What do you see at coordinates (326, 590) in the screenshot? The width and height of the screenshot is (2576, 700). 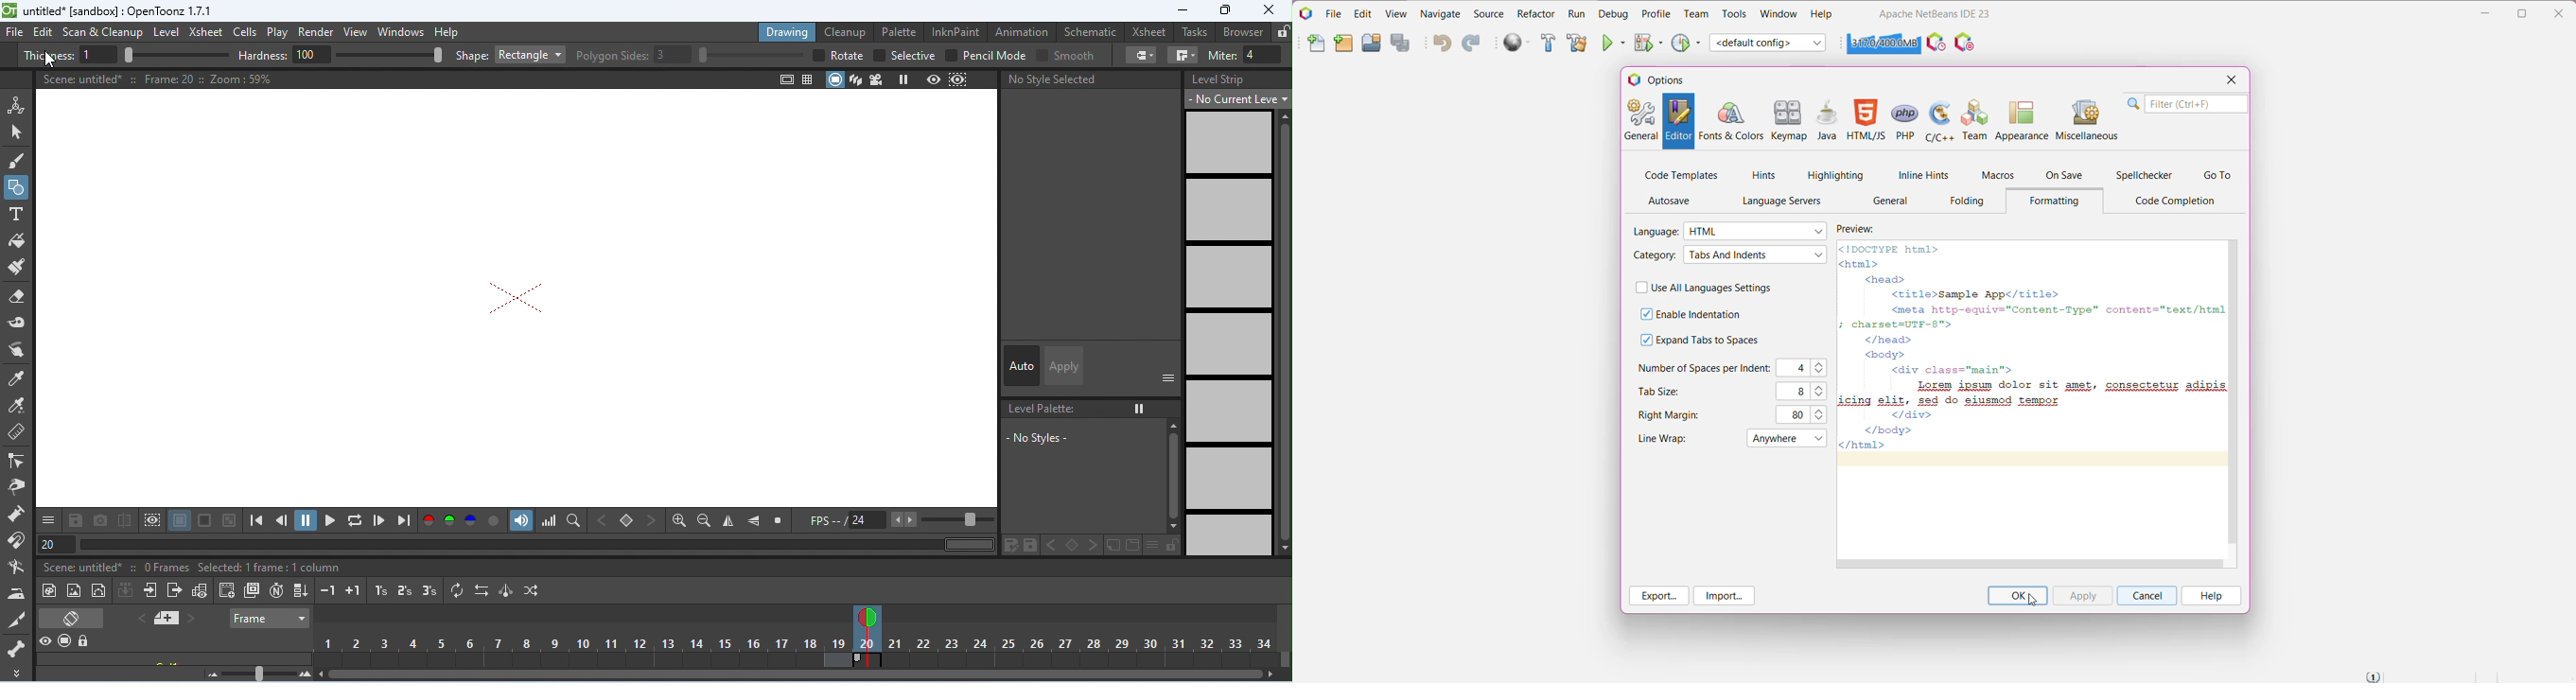 I see `decrease step` at bounding box center [326, 590].